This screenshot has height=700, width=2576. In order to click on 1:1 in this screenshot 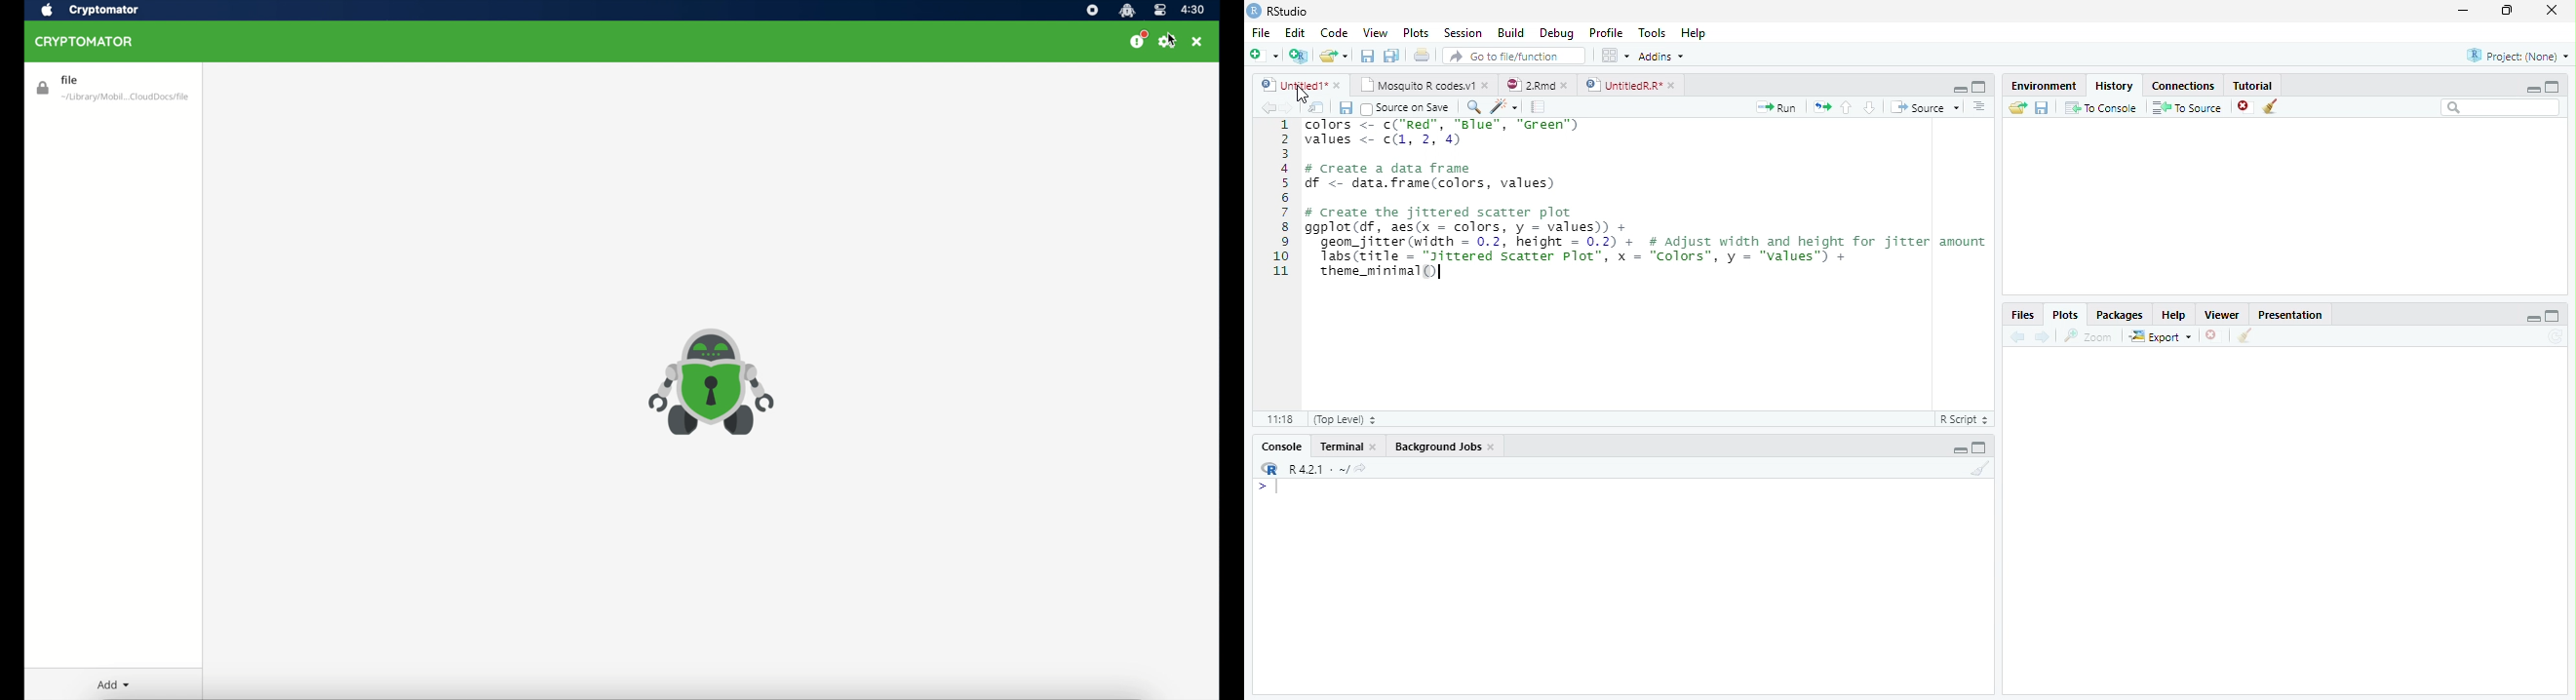, I will do `click(1279, 419)`.